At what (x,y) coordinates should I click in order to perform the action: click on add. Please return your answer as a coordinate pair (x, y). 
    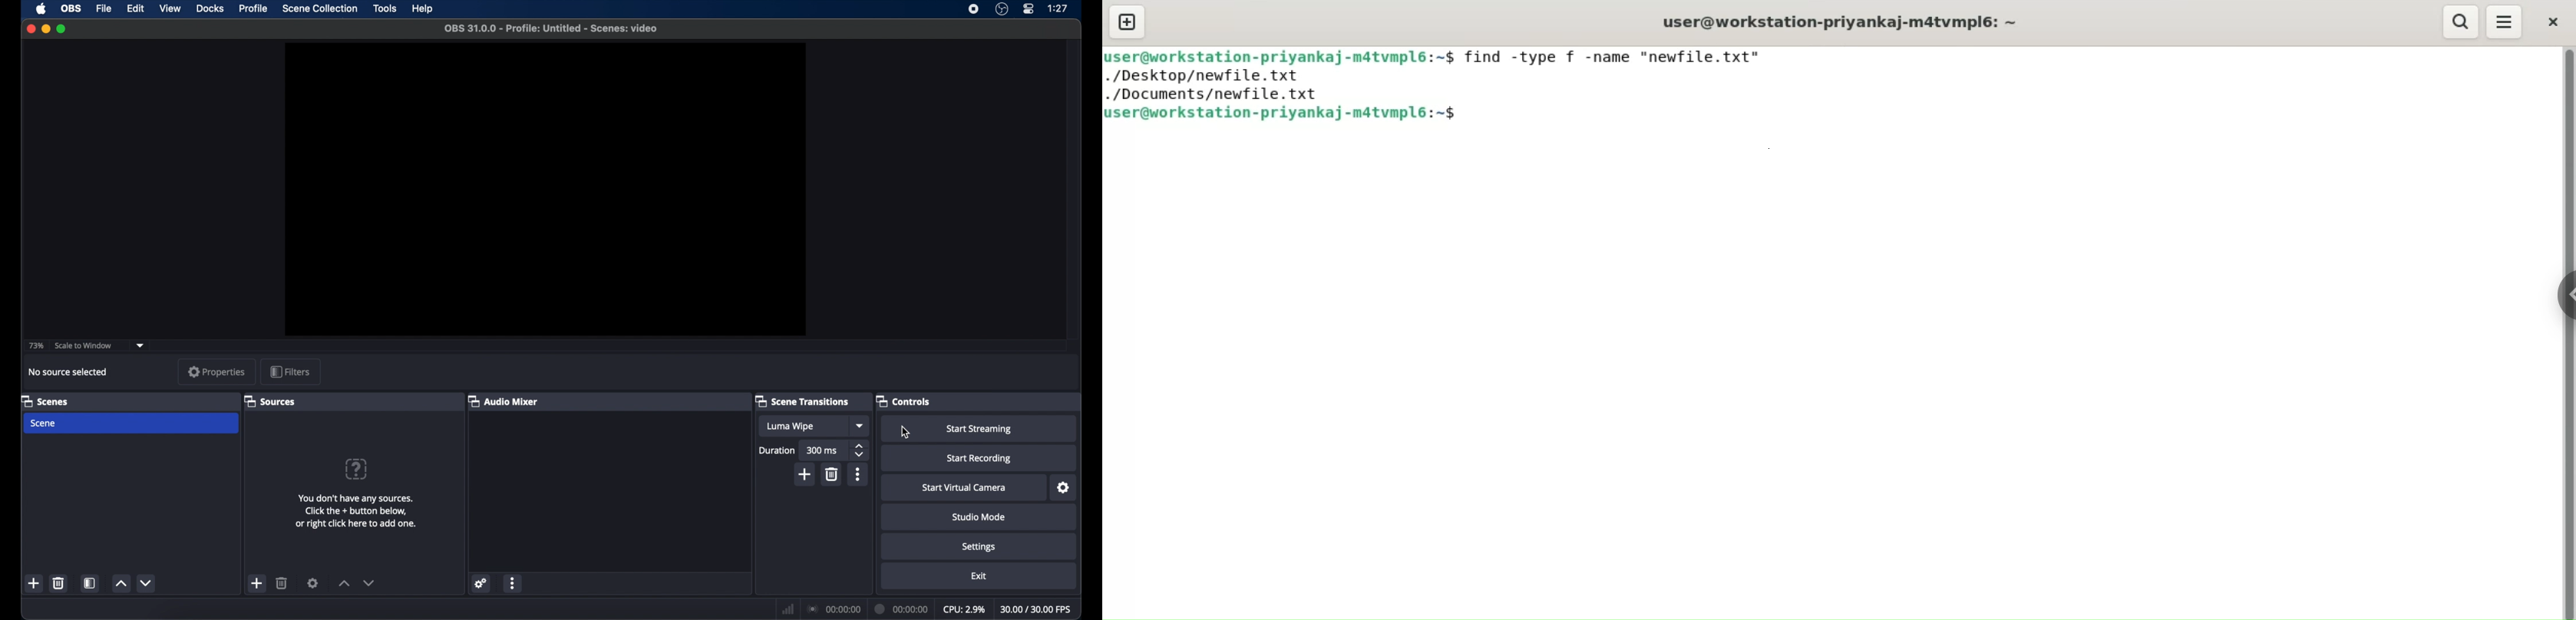
    Looking at the image, I should click on (258, 584).